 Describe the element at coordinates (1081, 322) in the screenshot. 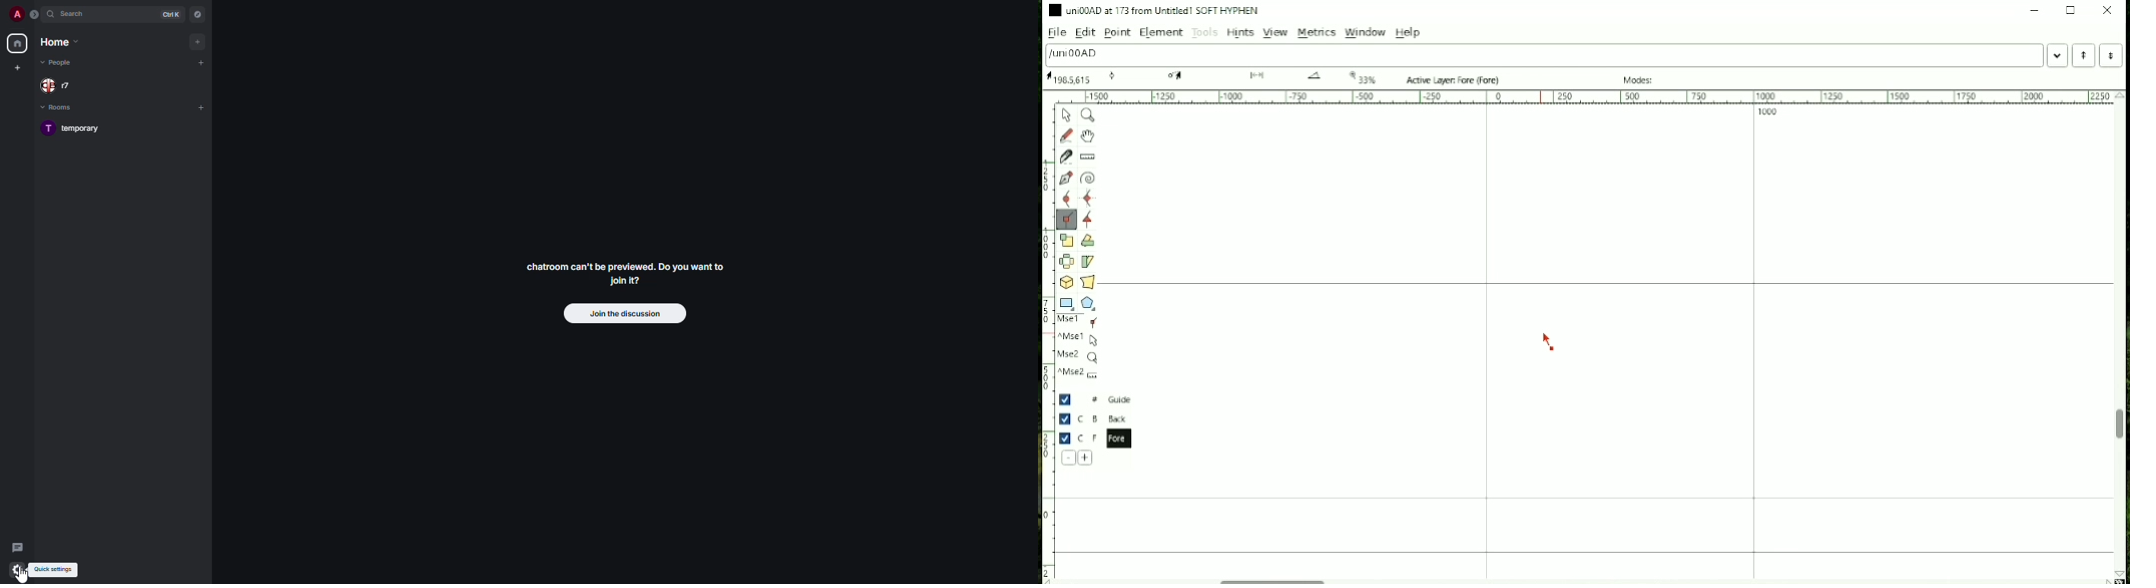

I see `Mse1` at that location.